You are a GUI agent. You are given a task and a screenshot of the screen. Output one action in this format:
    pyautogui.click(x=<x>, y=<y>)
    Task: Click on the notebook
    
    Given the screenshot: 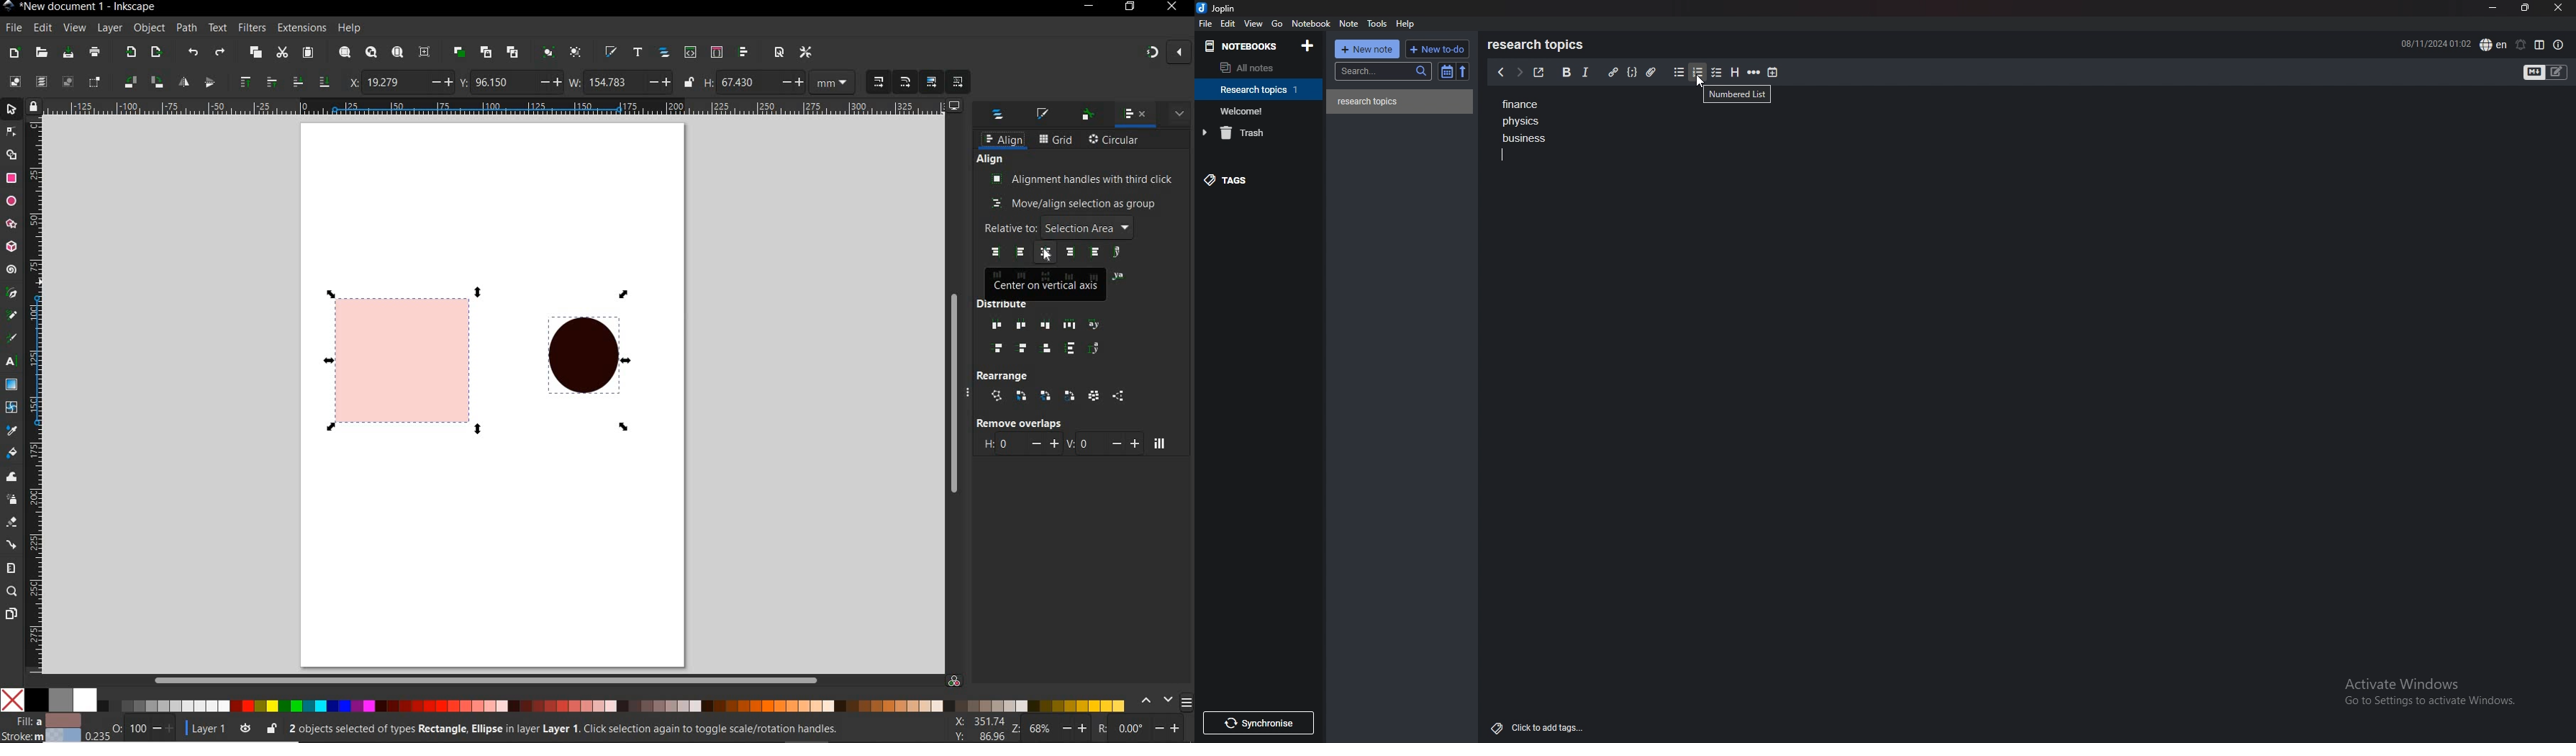 What is the action you would take?
    pyautogui.click(x=1312, y=24)
    